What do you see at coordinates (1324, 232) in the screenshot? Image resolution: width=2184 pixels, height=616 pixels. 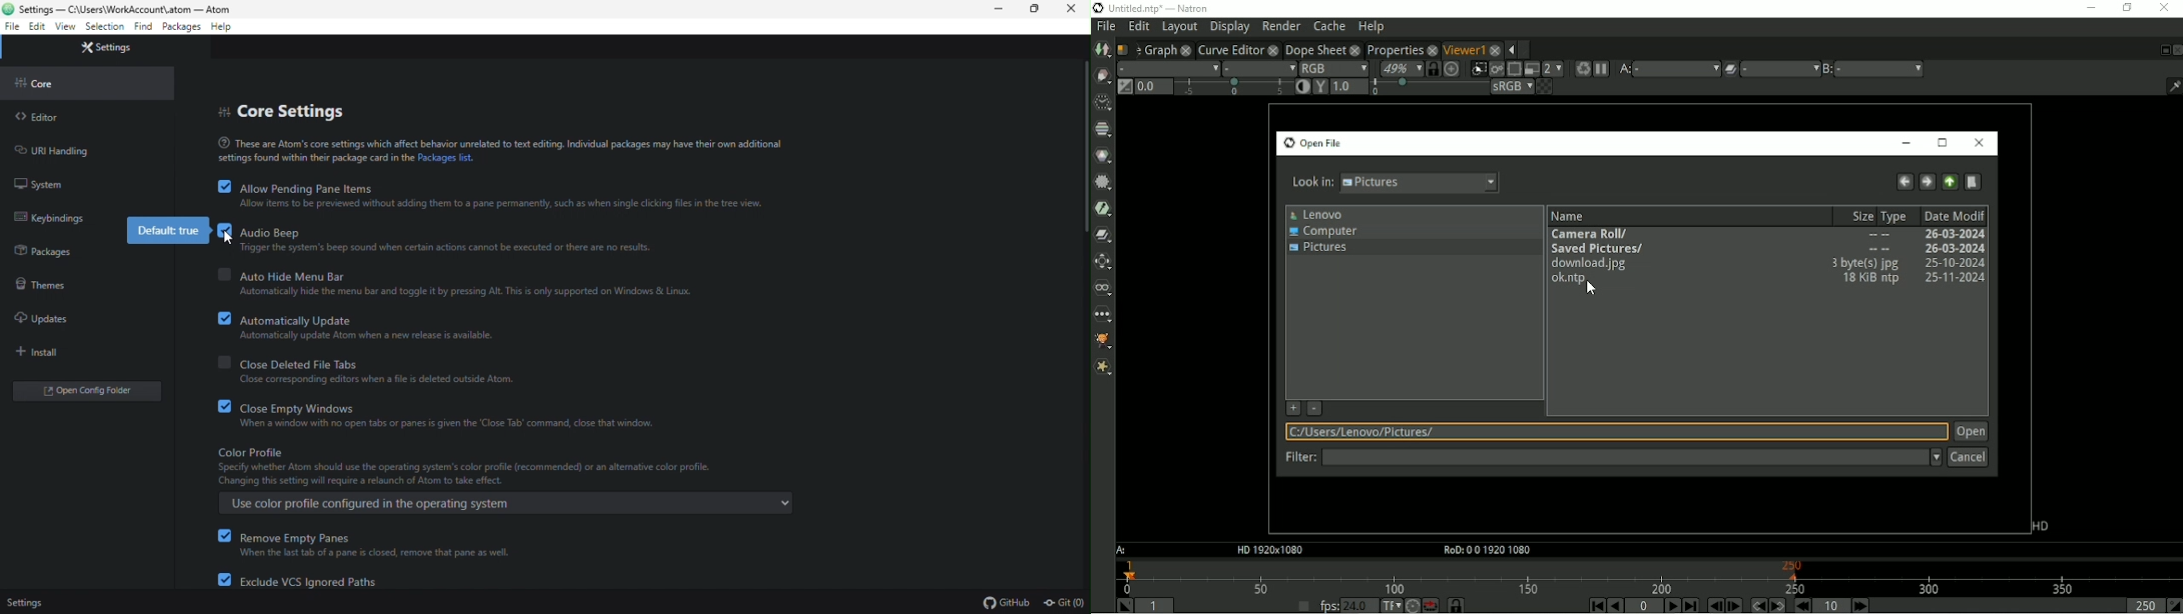 I see `Computer` at bounding box center [1324, 232].